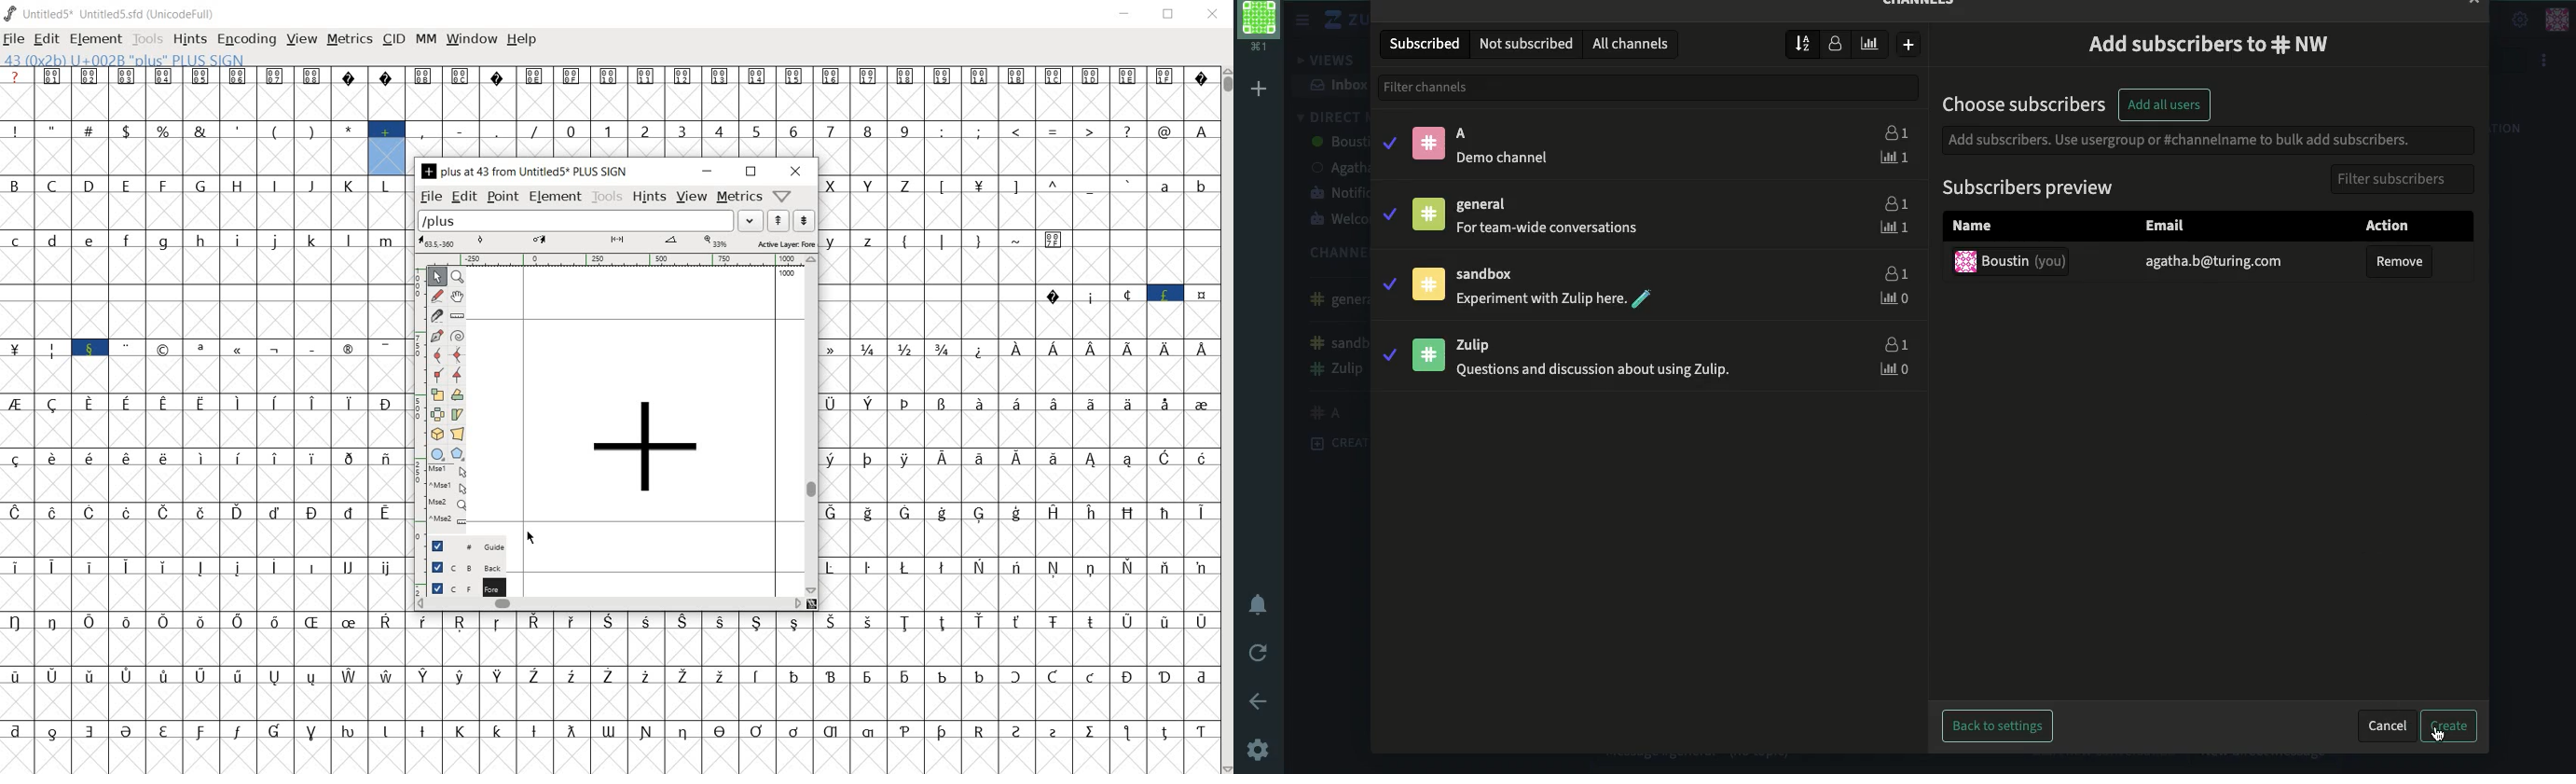 This screenshot has height=784, width=2576. Describe the element at coordinates (906, 639) in the screenshot. I see `` at that location.